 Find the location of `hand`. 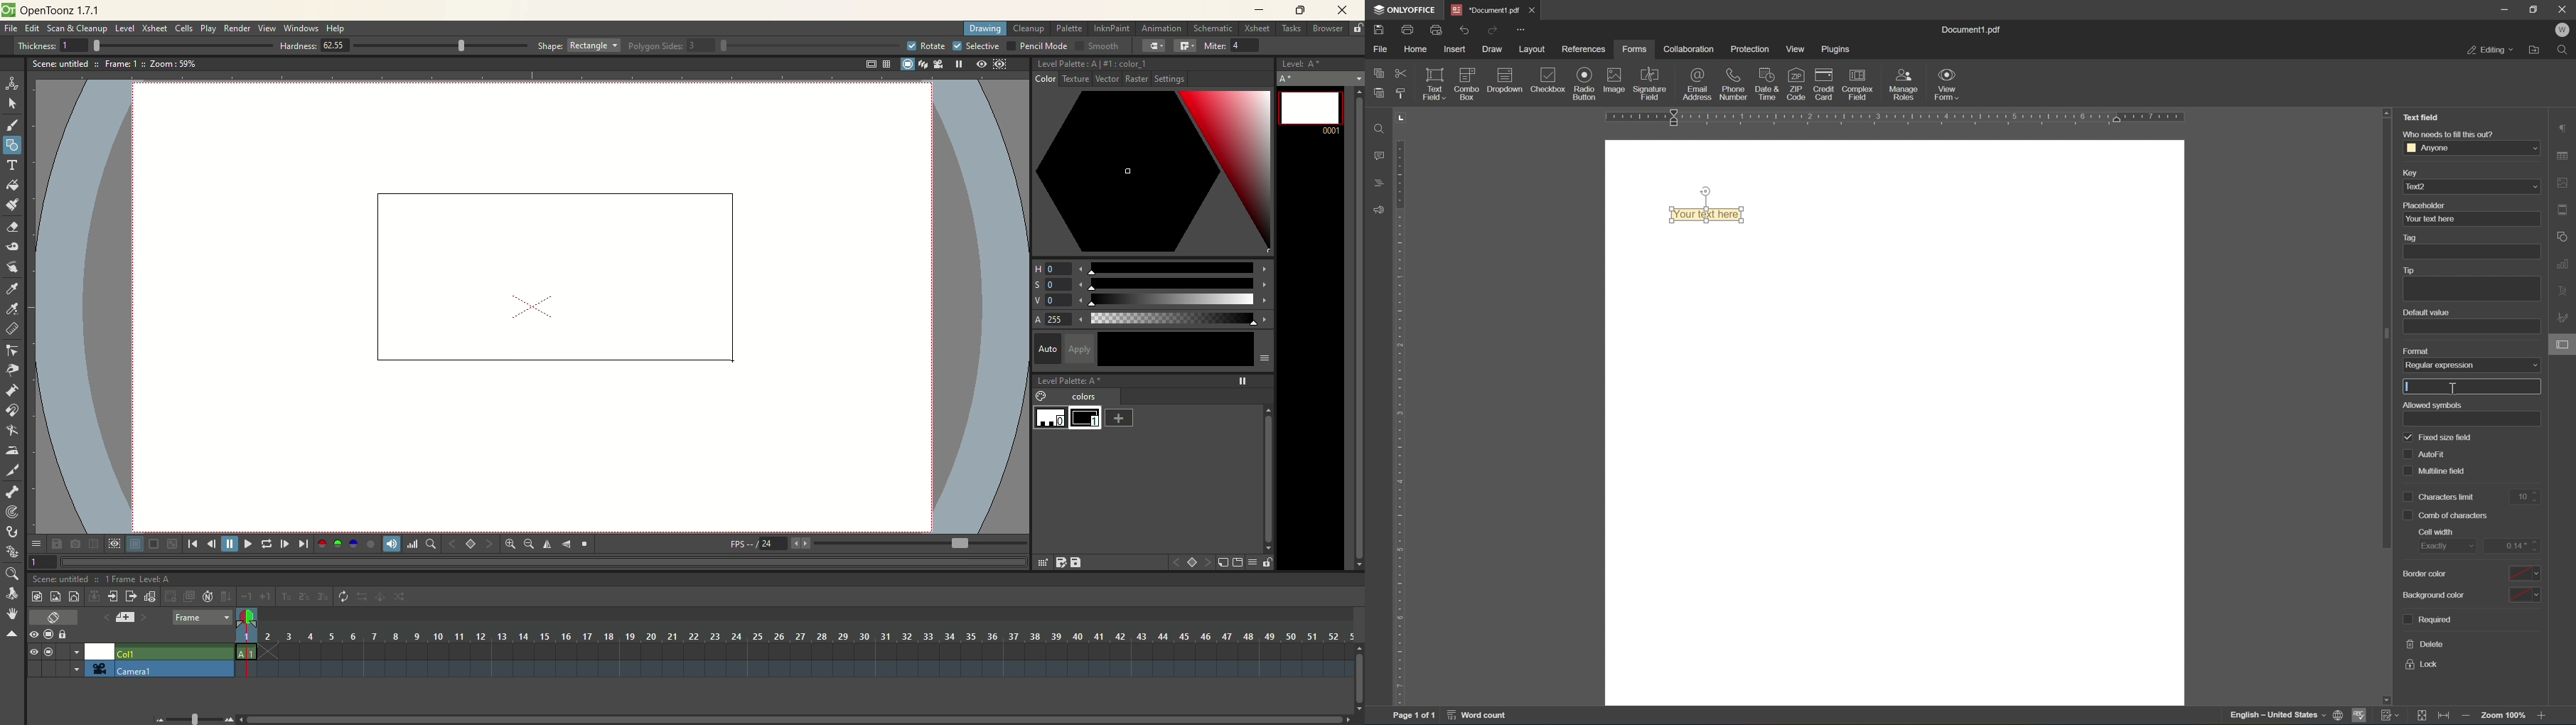

hand is located at coordinates (12, 613).